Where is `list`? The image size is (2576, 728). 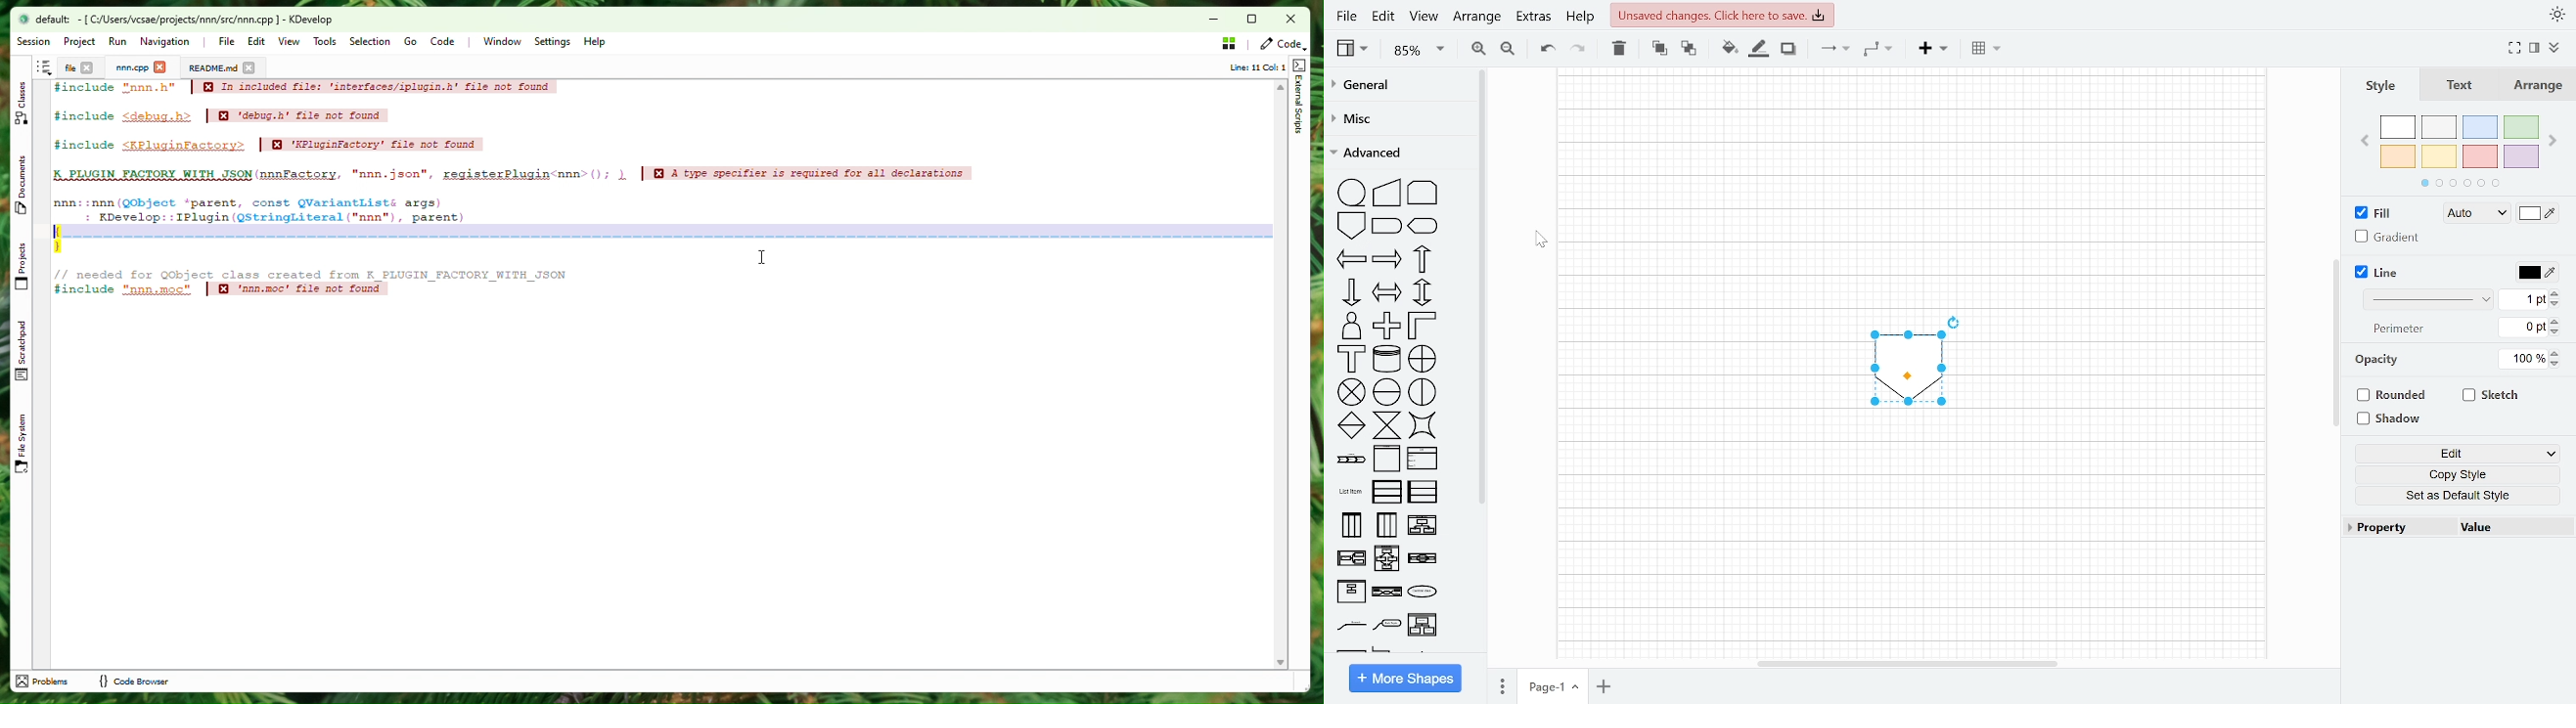
list is located at coordinates (1424, 459).